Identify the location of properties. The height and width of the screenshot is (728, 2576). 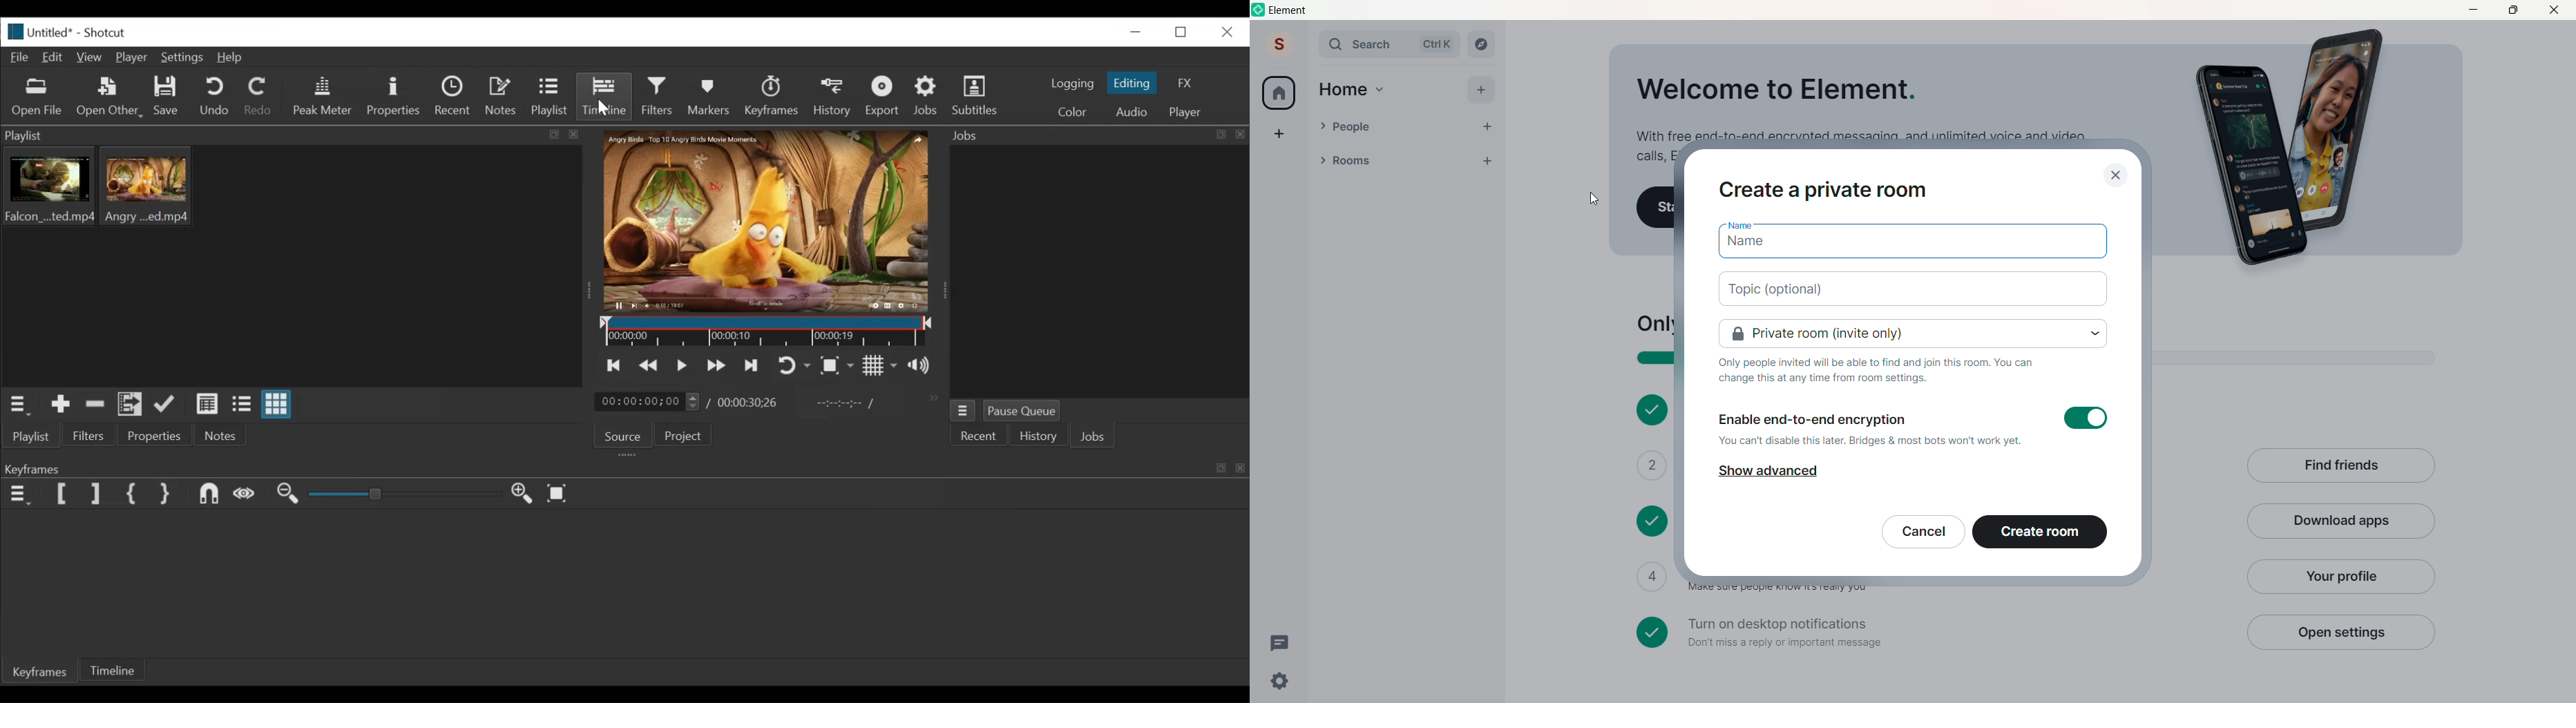
(156, 436).